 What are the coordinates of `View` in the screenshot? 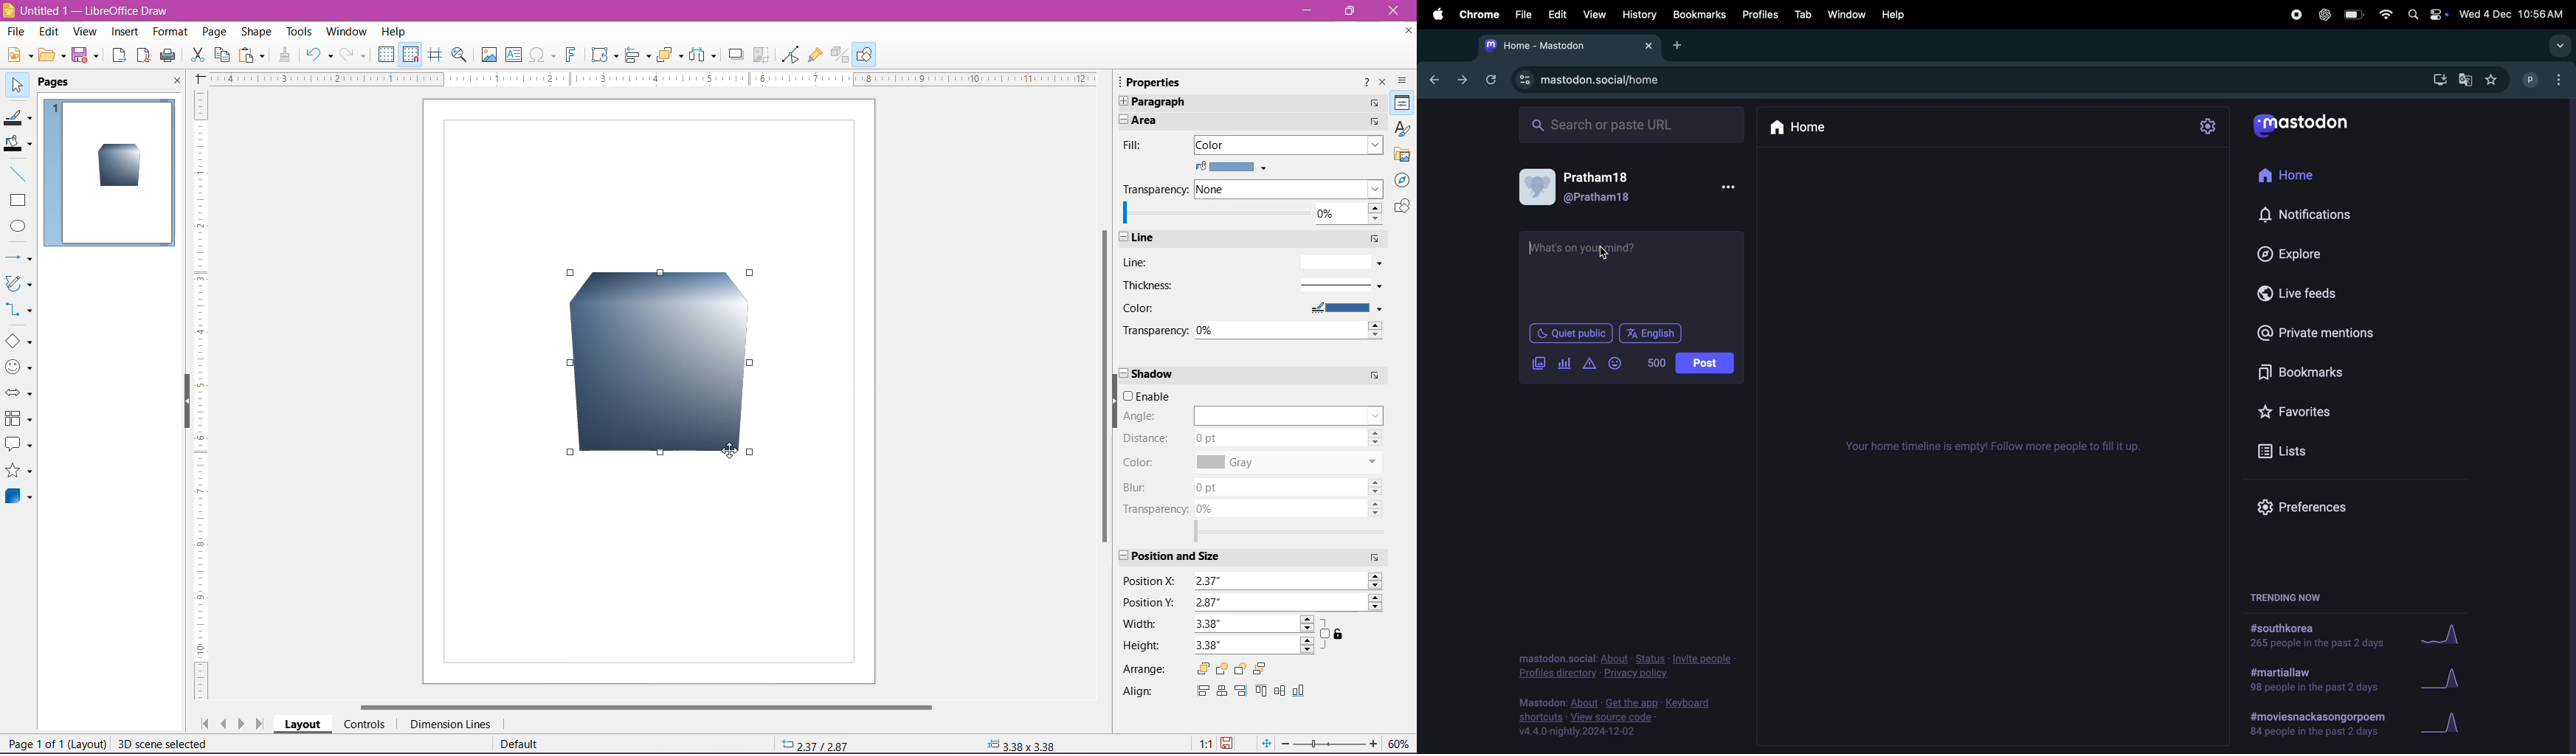 It's located at (1595, 12).